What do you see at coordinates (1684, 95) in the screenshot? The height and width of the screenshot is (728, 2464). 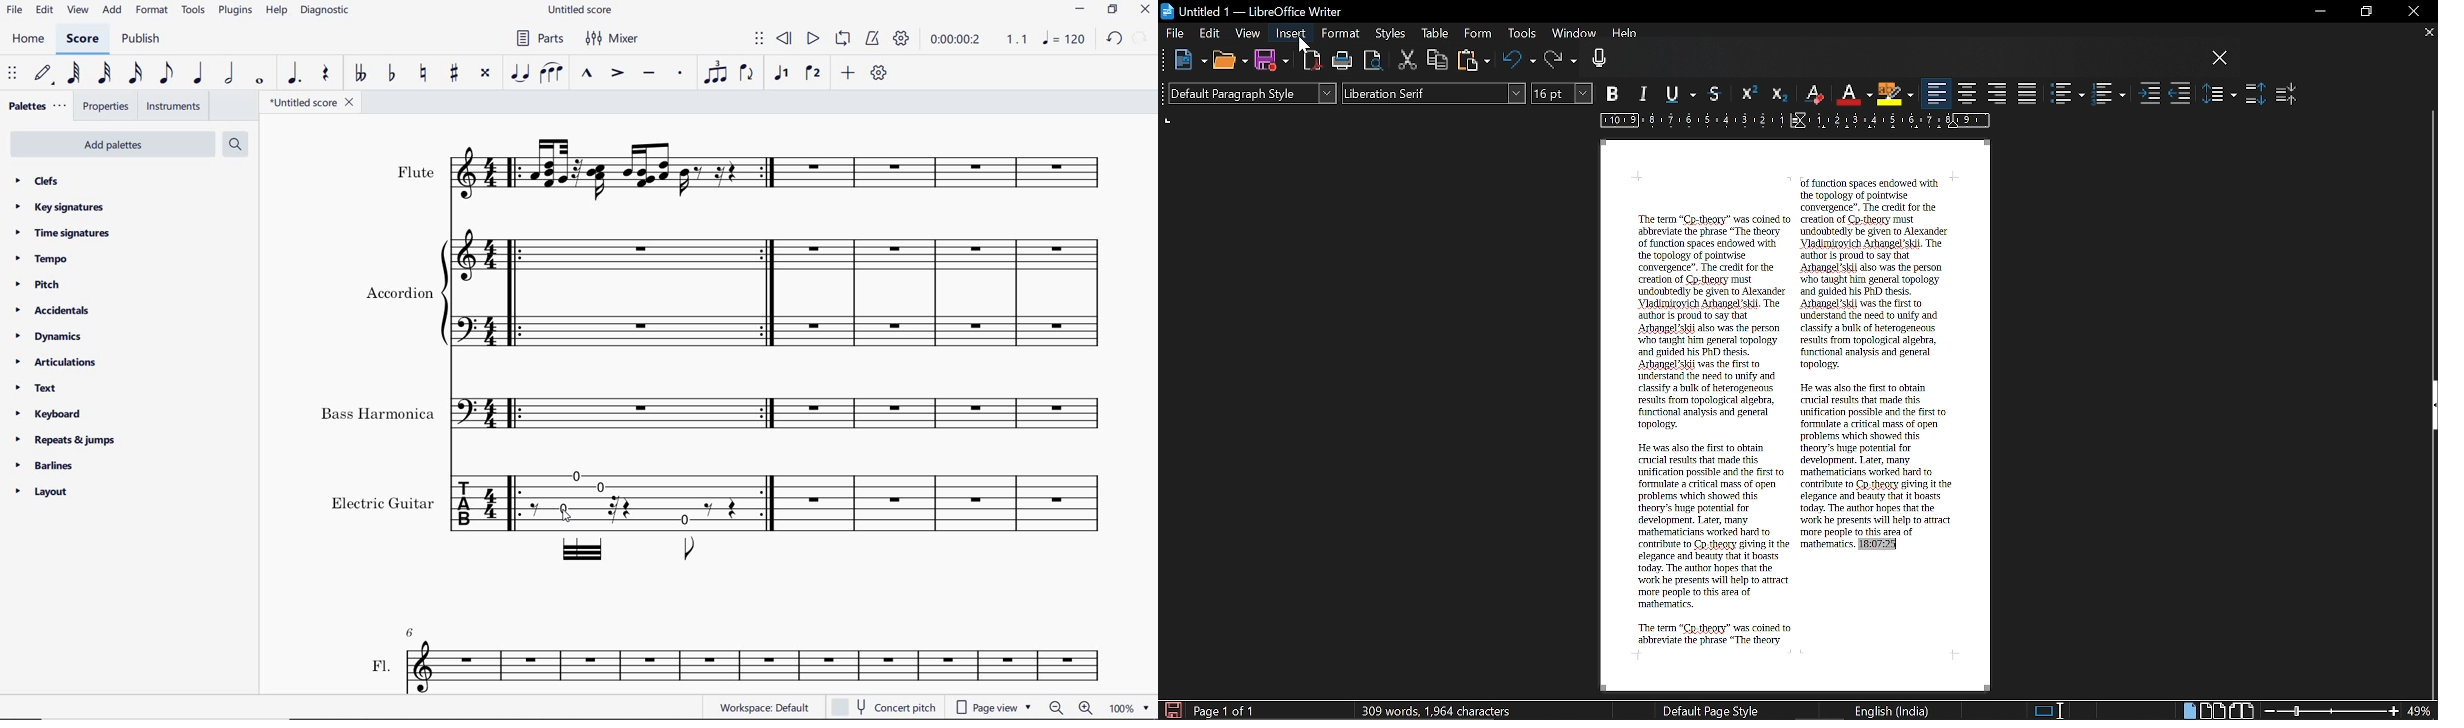 I see `Underline` at bounding box center [1684, 95].